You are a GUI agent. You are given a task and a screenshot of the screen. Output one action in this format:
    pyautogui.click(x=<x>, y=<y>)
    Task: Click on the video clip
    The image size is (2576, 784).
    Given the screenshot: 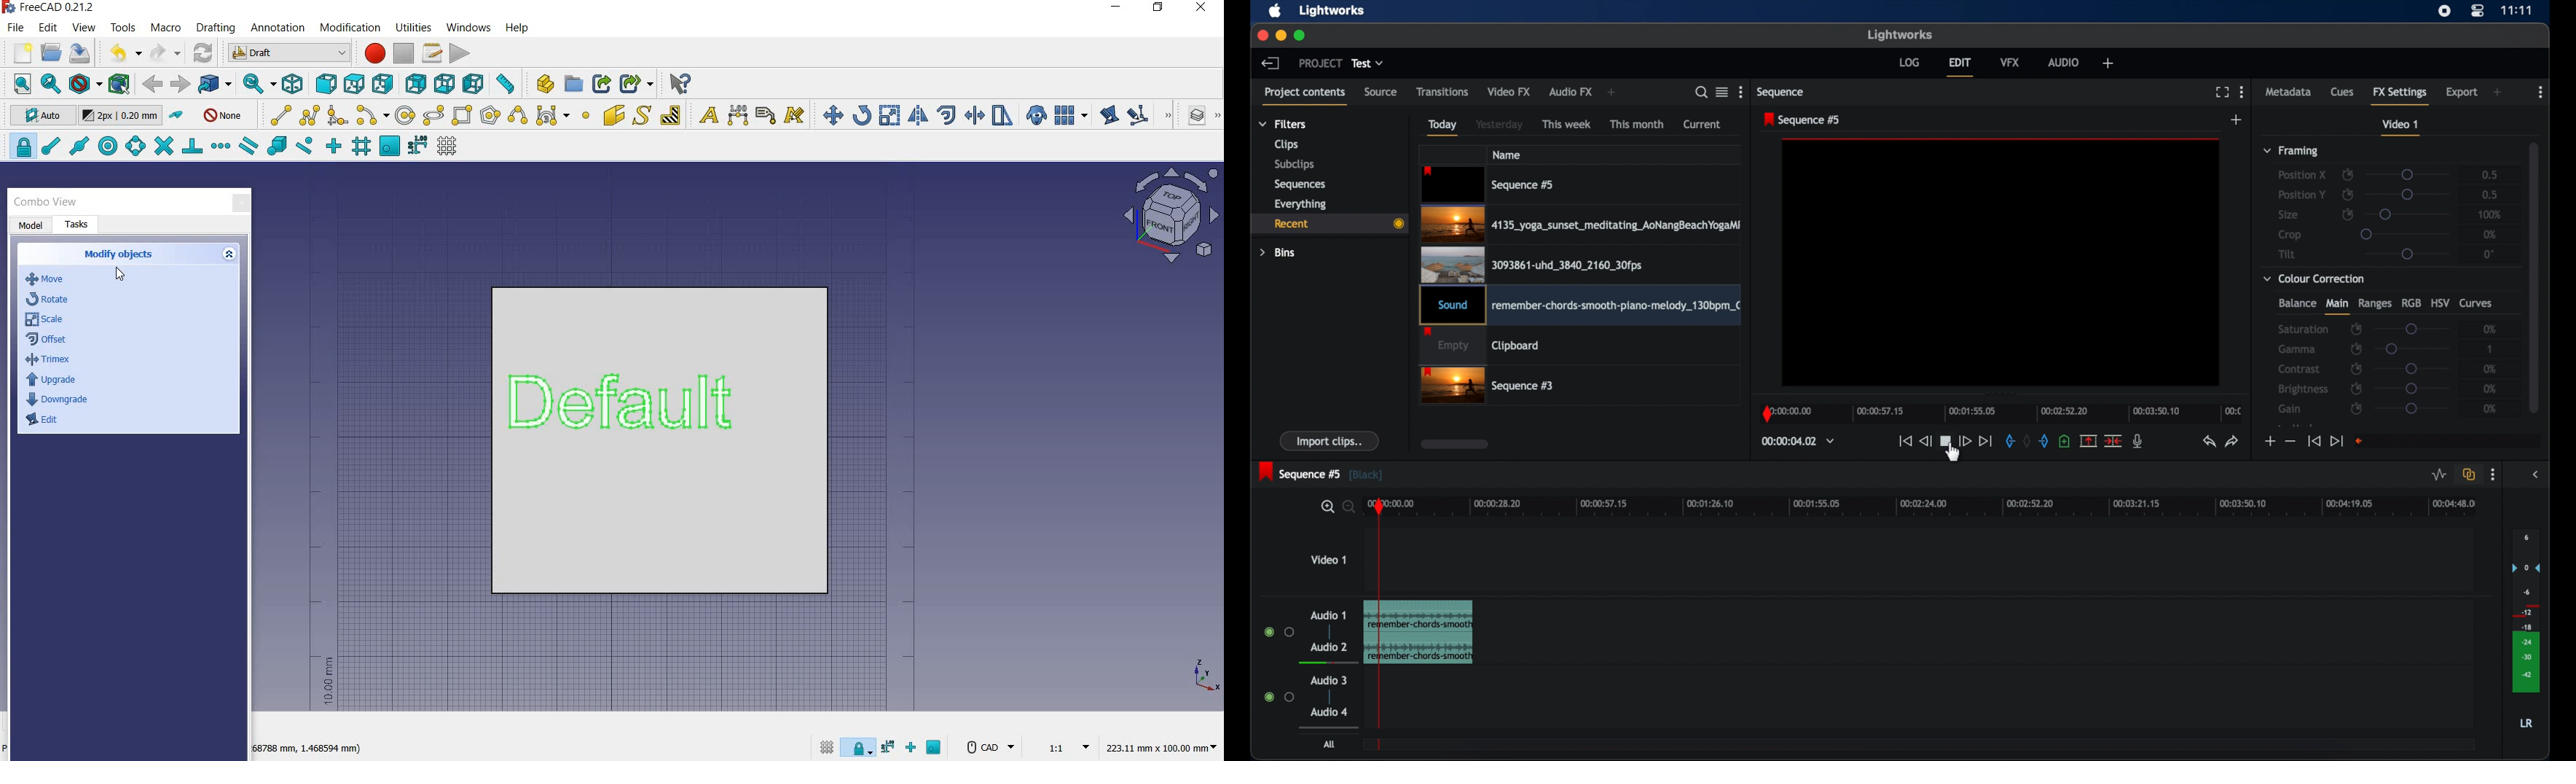 What is the action you would take?
    pyautogui.click(x=1532, y=264)
    